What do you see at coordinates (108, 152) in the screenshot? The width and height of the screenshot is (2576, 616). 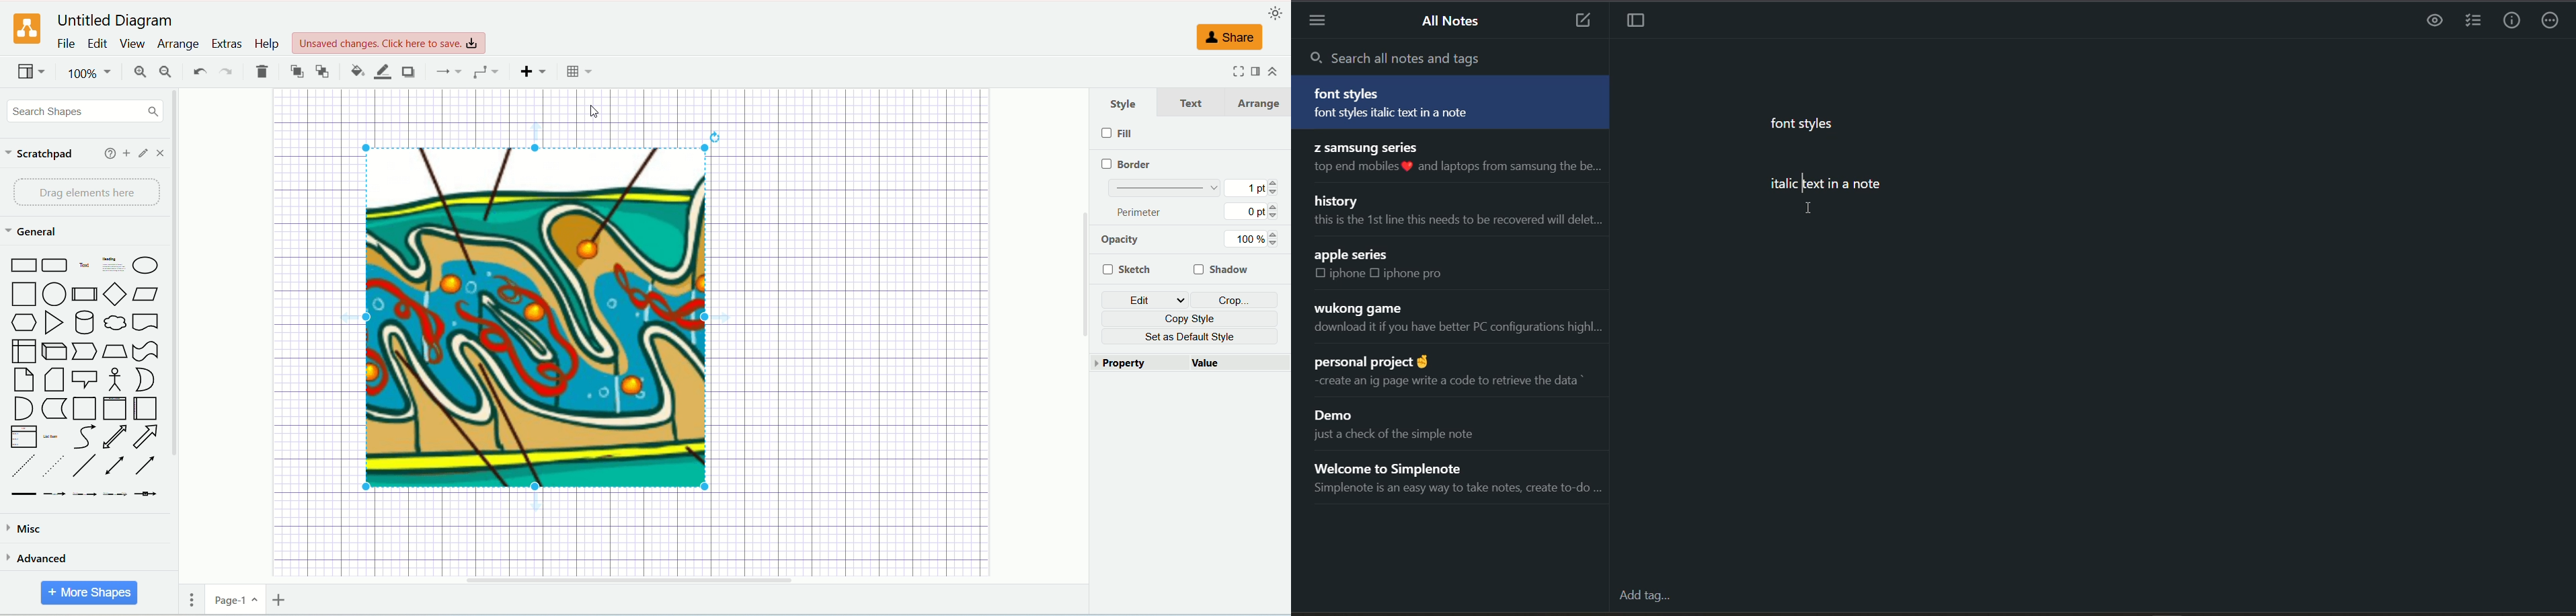 I see `help` at bounding box center [108, 152].